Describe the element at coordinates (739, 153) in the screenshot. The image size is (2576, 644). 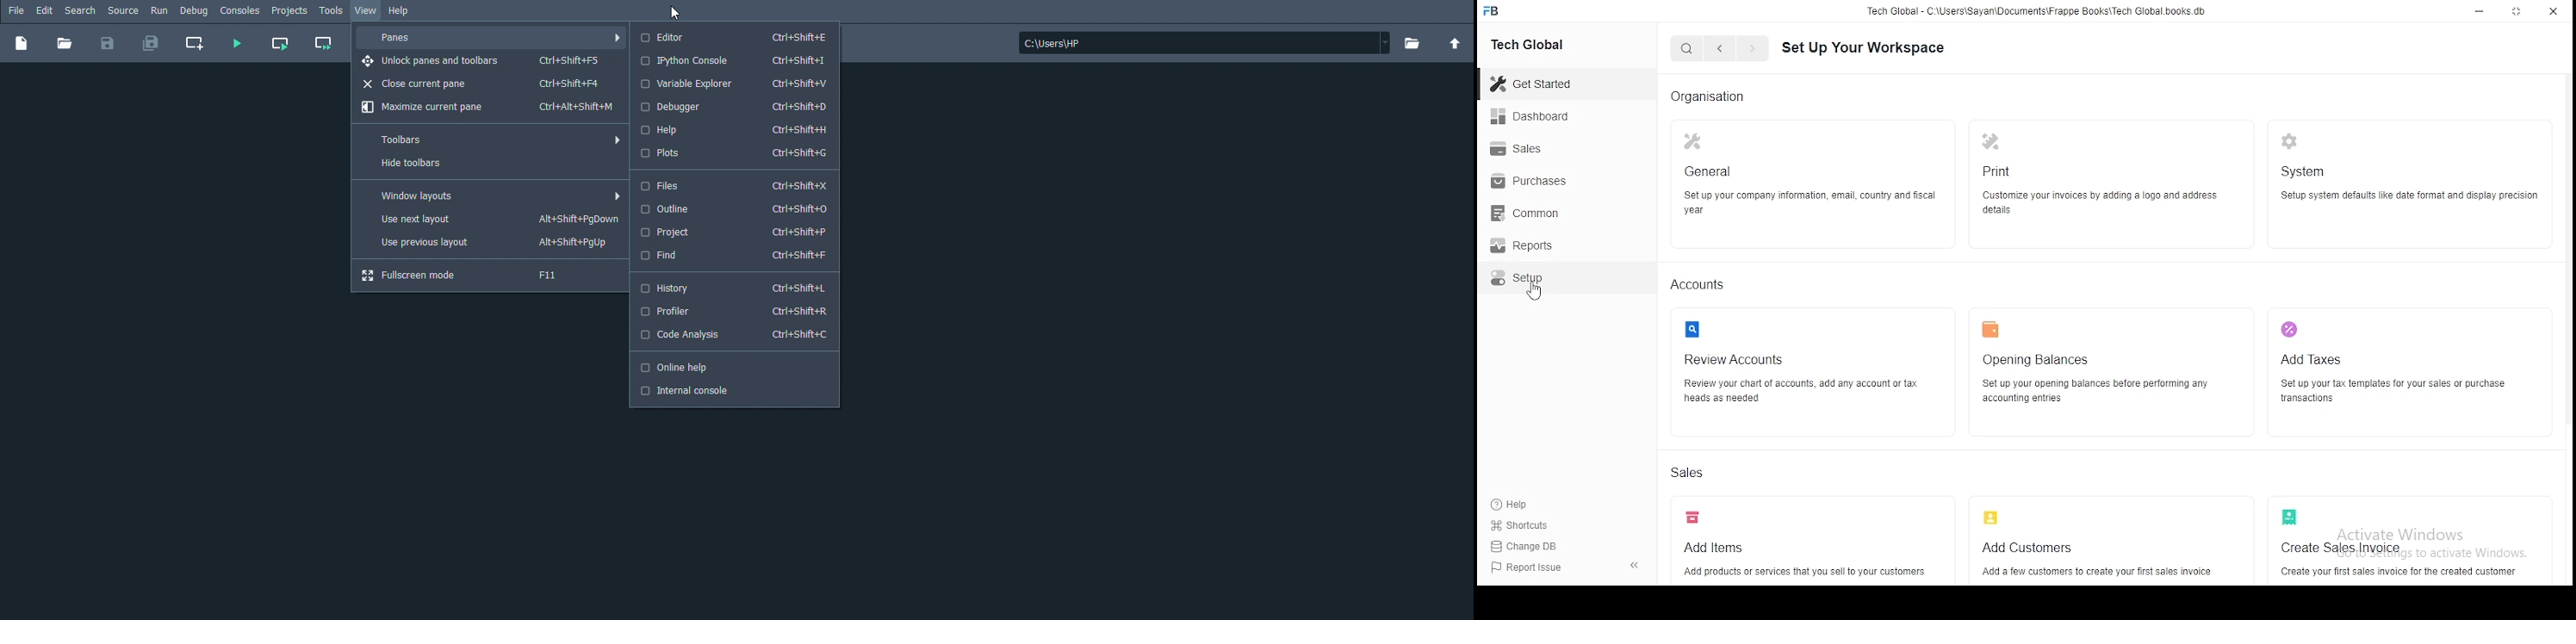
I see `Plots` at that location.